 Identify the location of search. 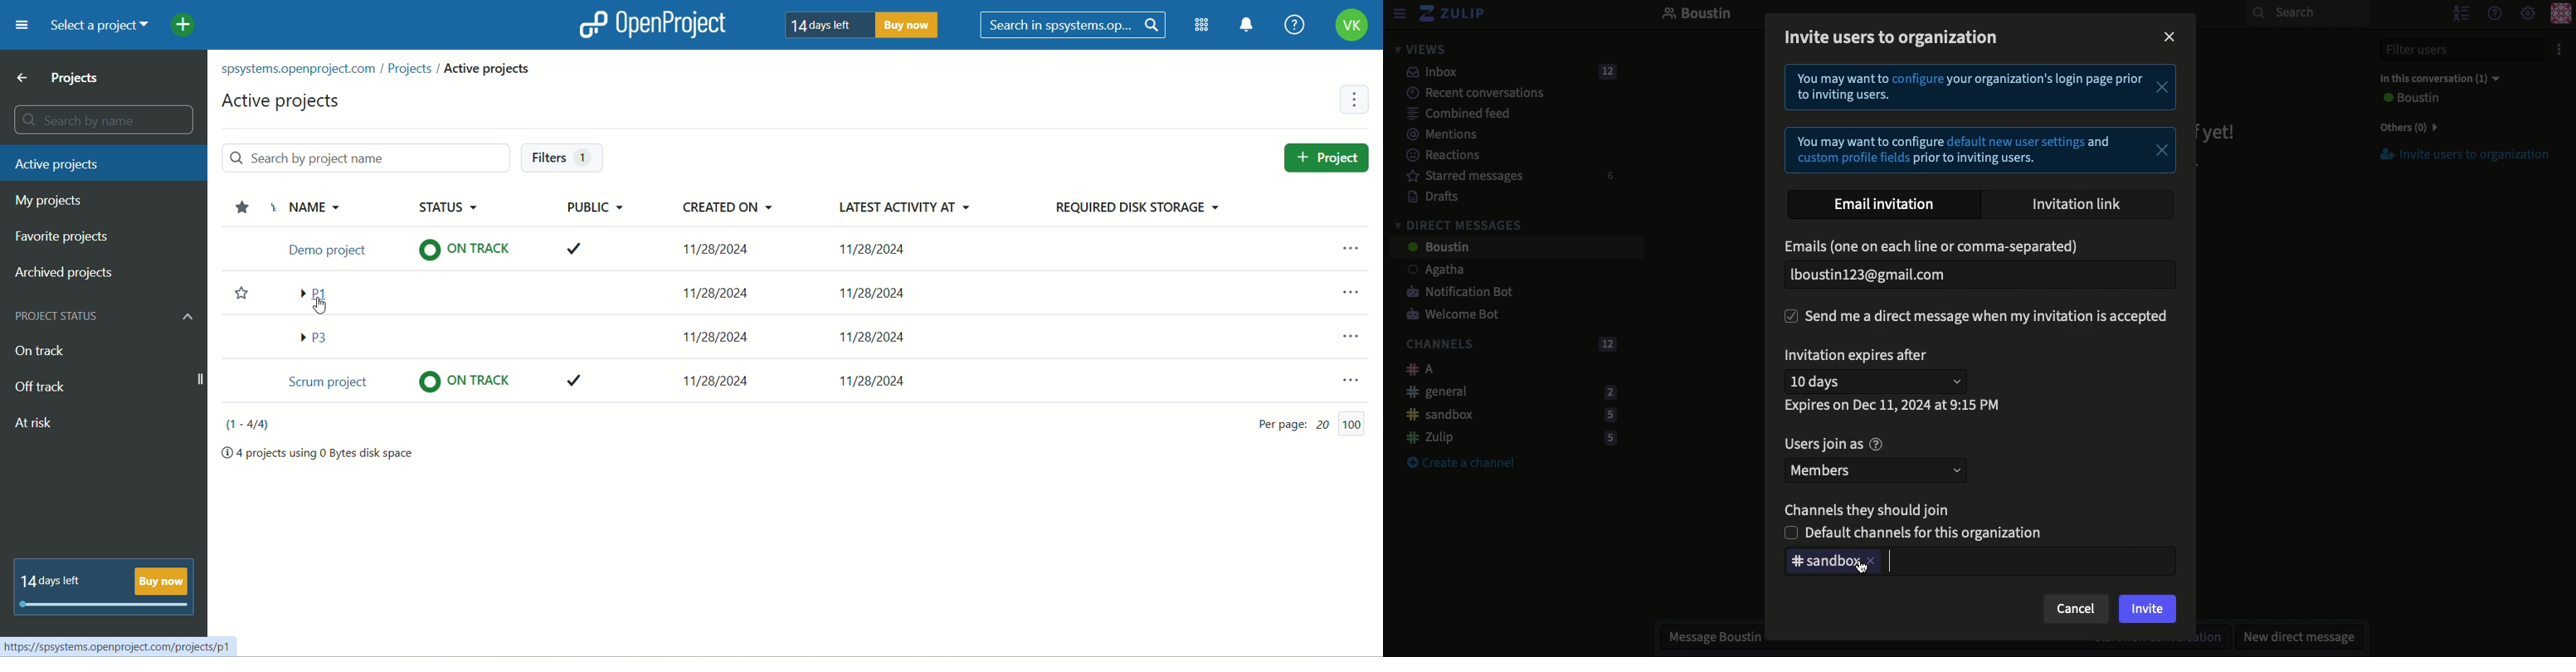
(1075, 25).